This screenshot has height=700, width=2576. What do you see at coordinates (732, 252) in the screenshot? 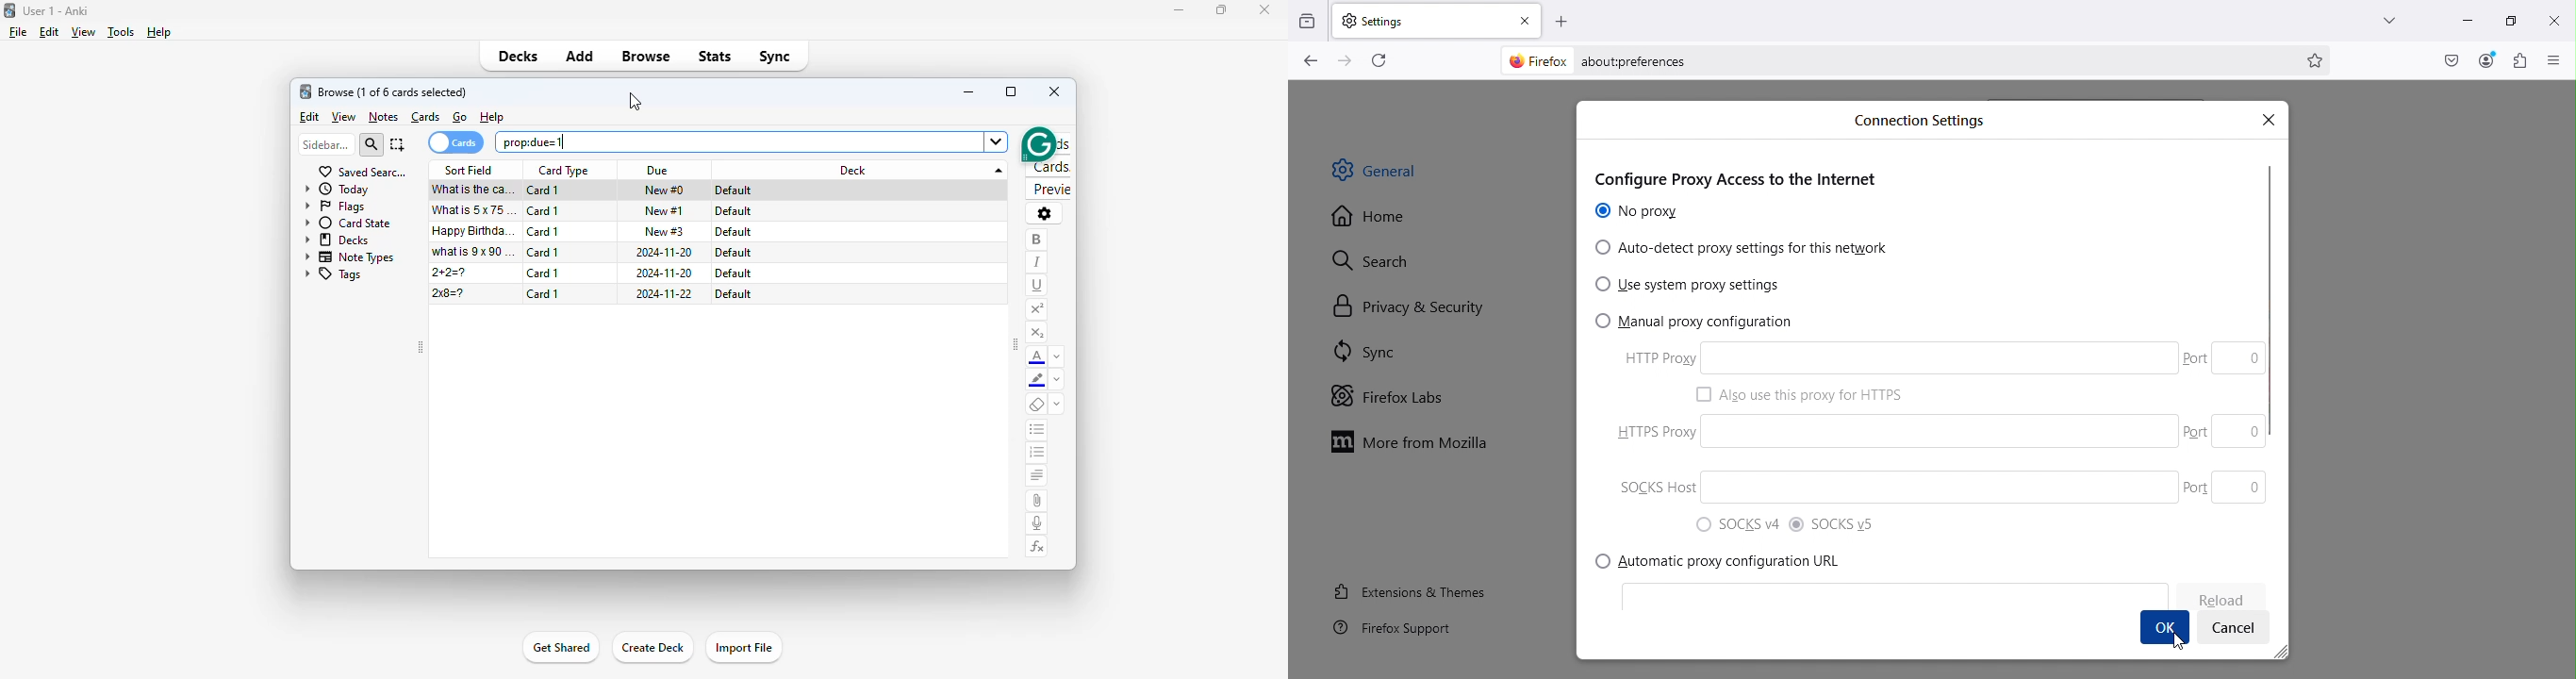
I see `default` at bounding box center [732, 252].